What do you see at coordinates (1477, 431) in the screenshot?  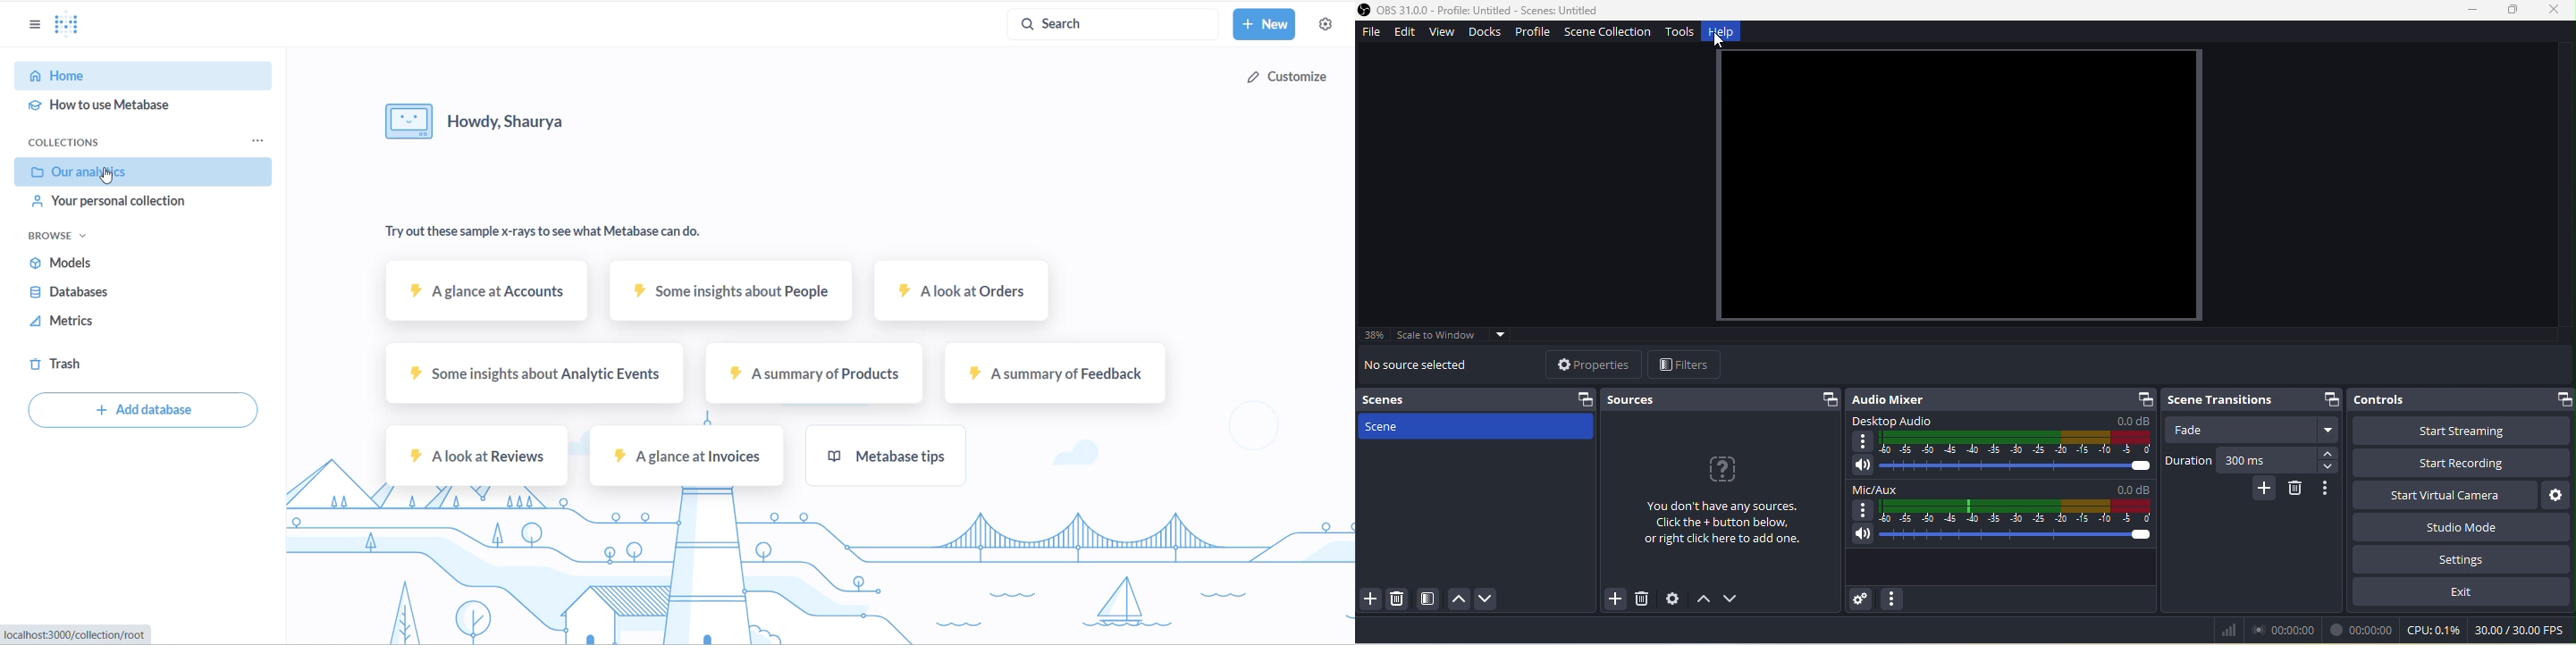 I see `scene` at bounding box center [1477, 431].